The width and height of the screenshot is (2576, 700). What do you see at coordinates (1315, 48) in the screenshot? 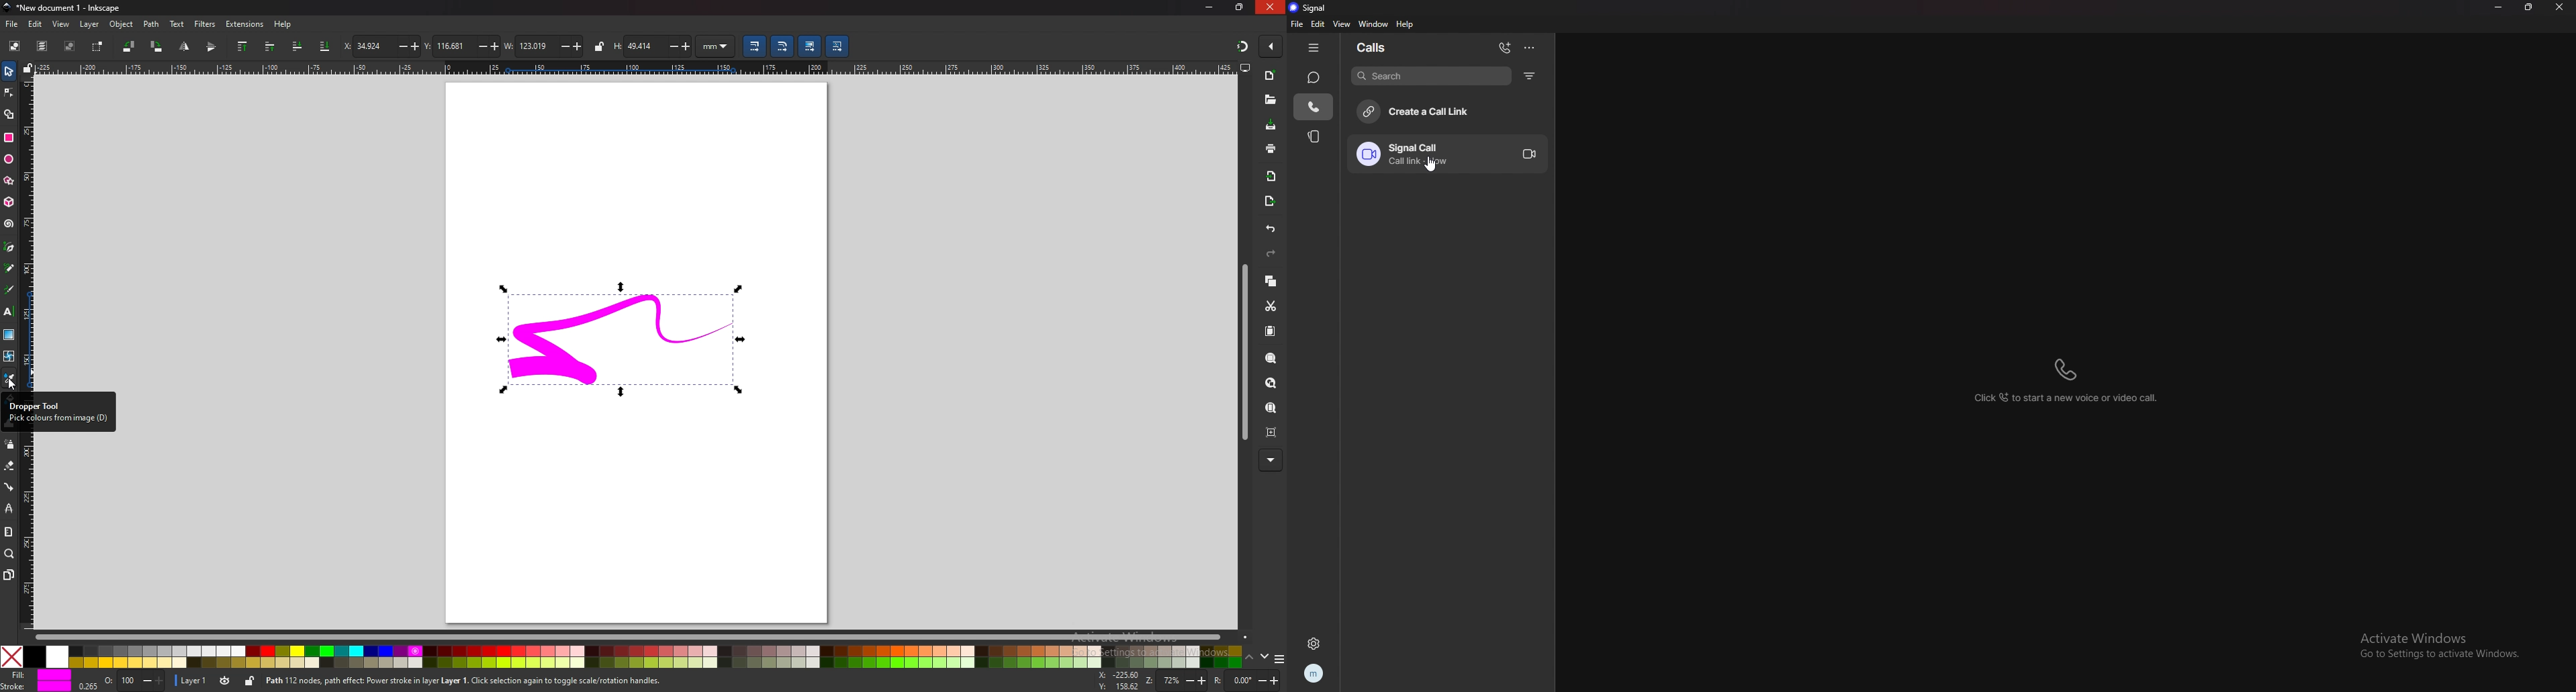
I see `hide tab` at bounding box center [1315, 48].